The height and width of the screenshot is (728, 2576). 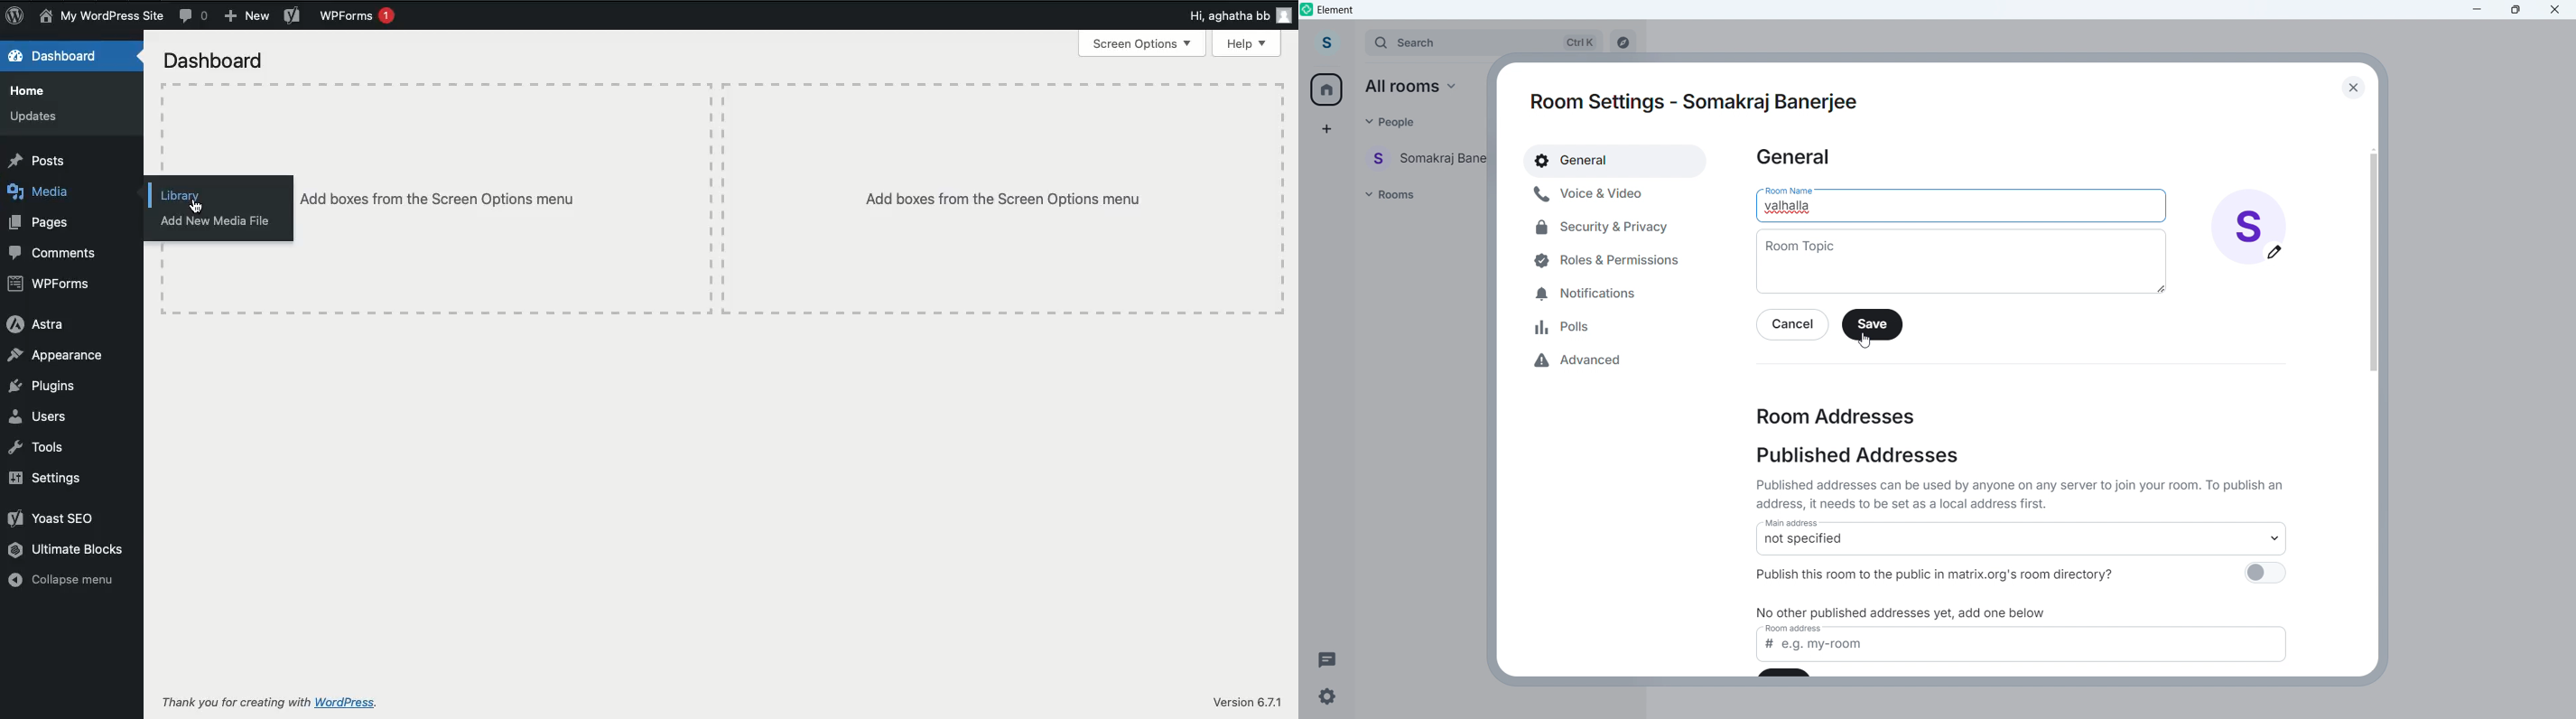 I want to click on Yoast SEO, so click(x=54, y=517).